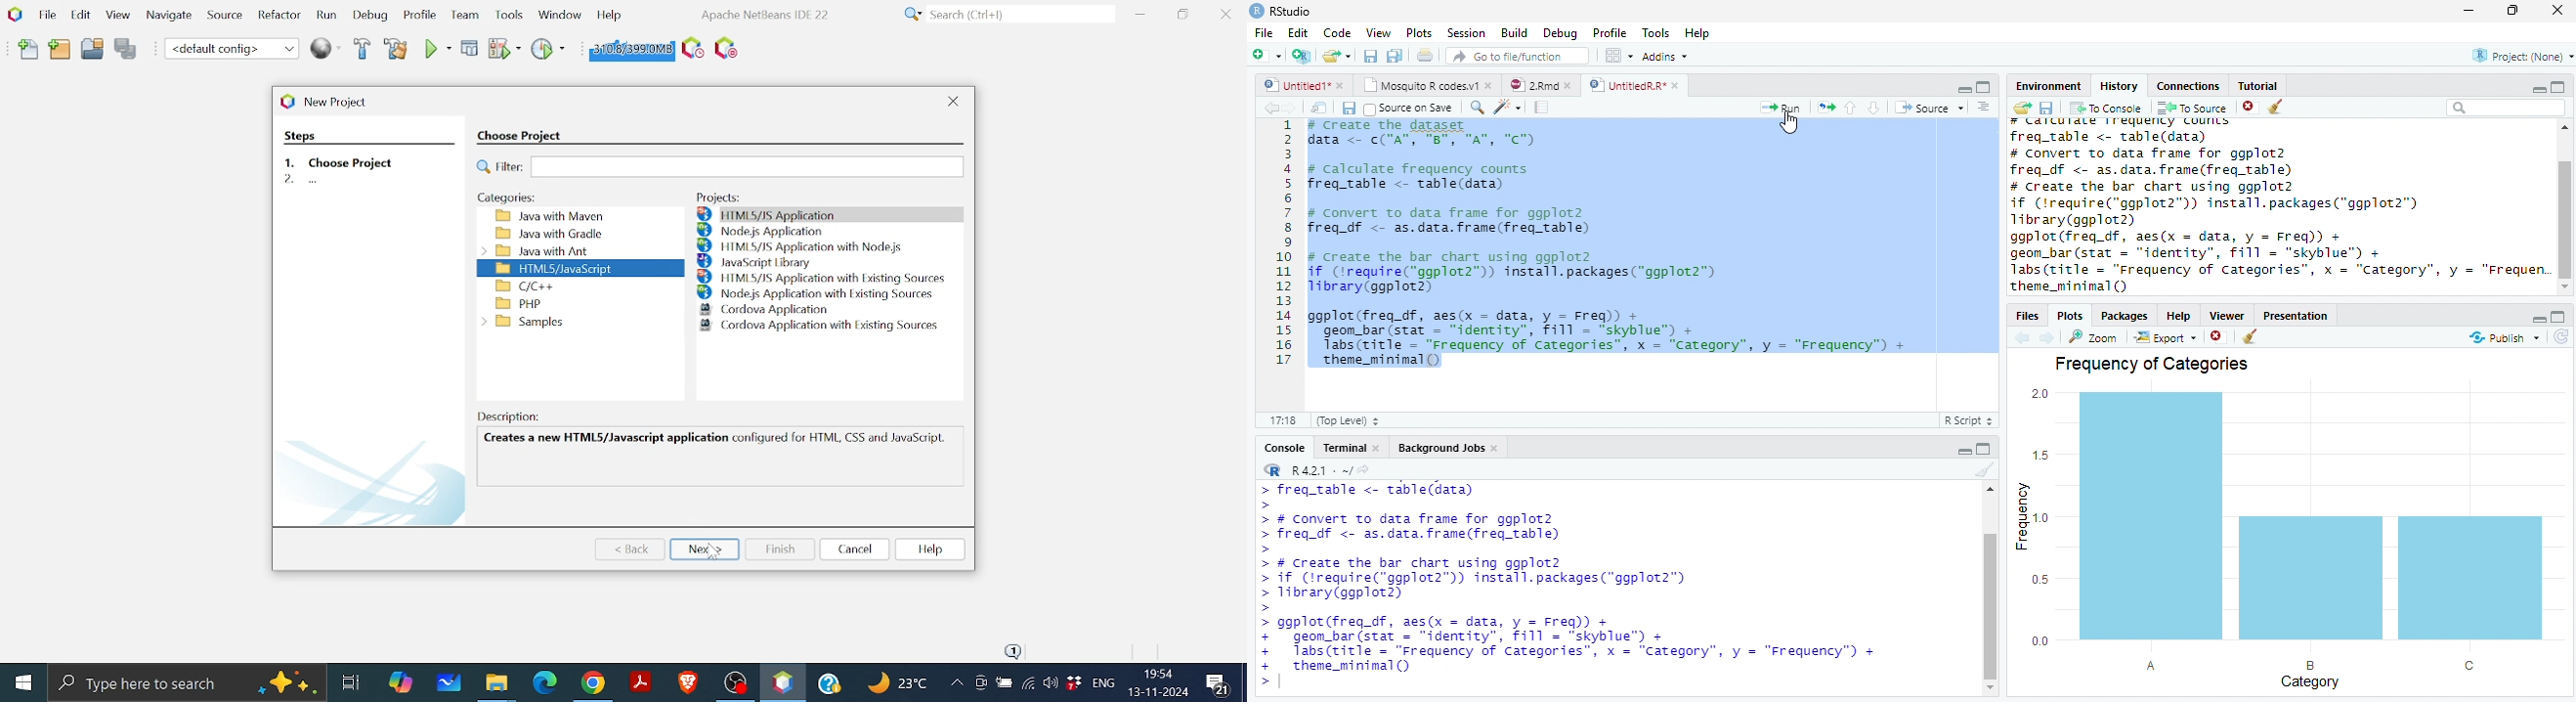  What do you see at coordinates (1961, 88) in the screenshot?
I see `Minimize` at bounding box center [1961, 88].